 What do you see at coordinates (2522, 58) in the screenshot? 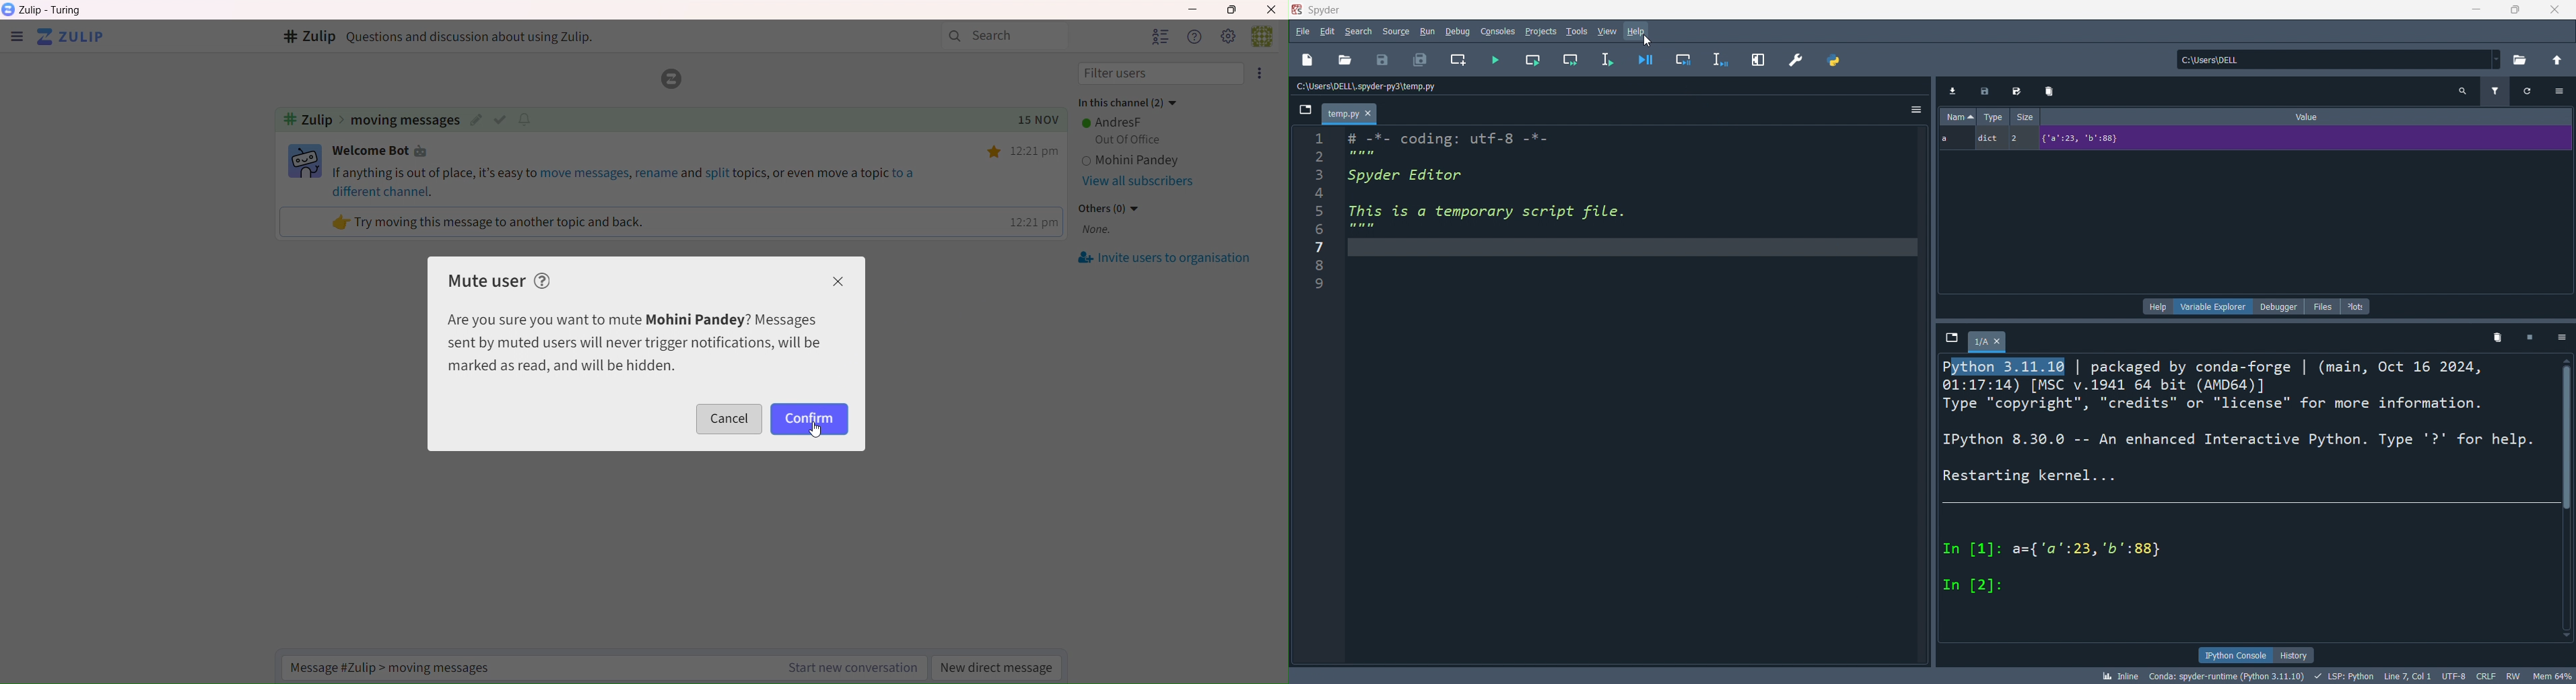
I see `open directory` at bounding box center [2522, 58].